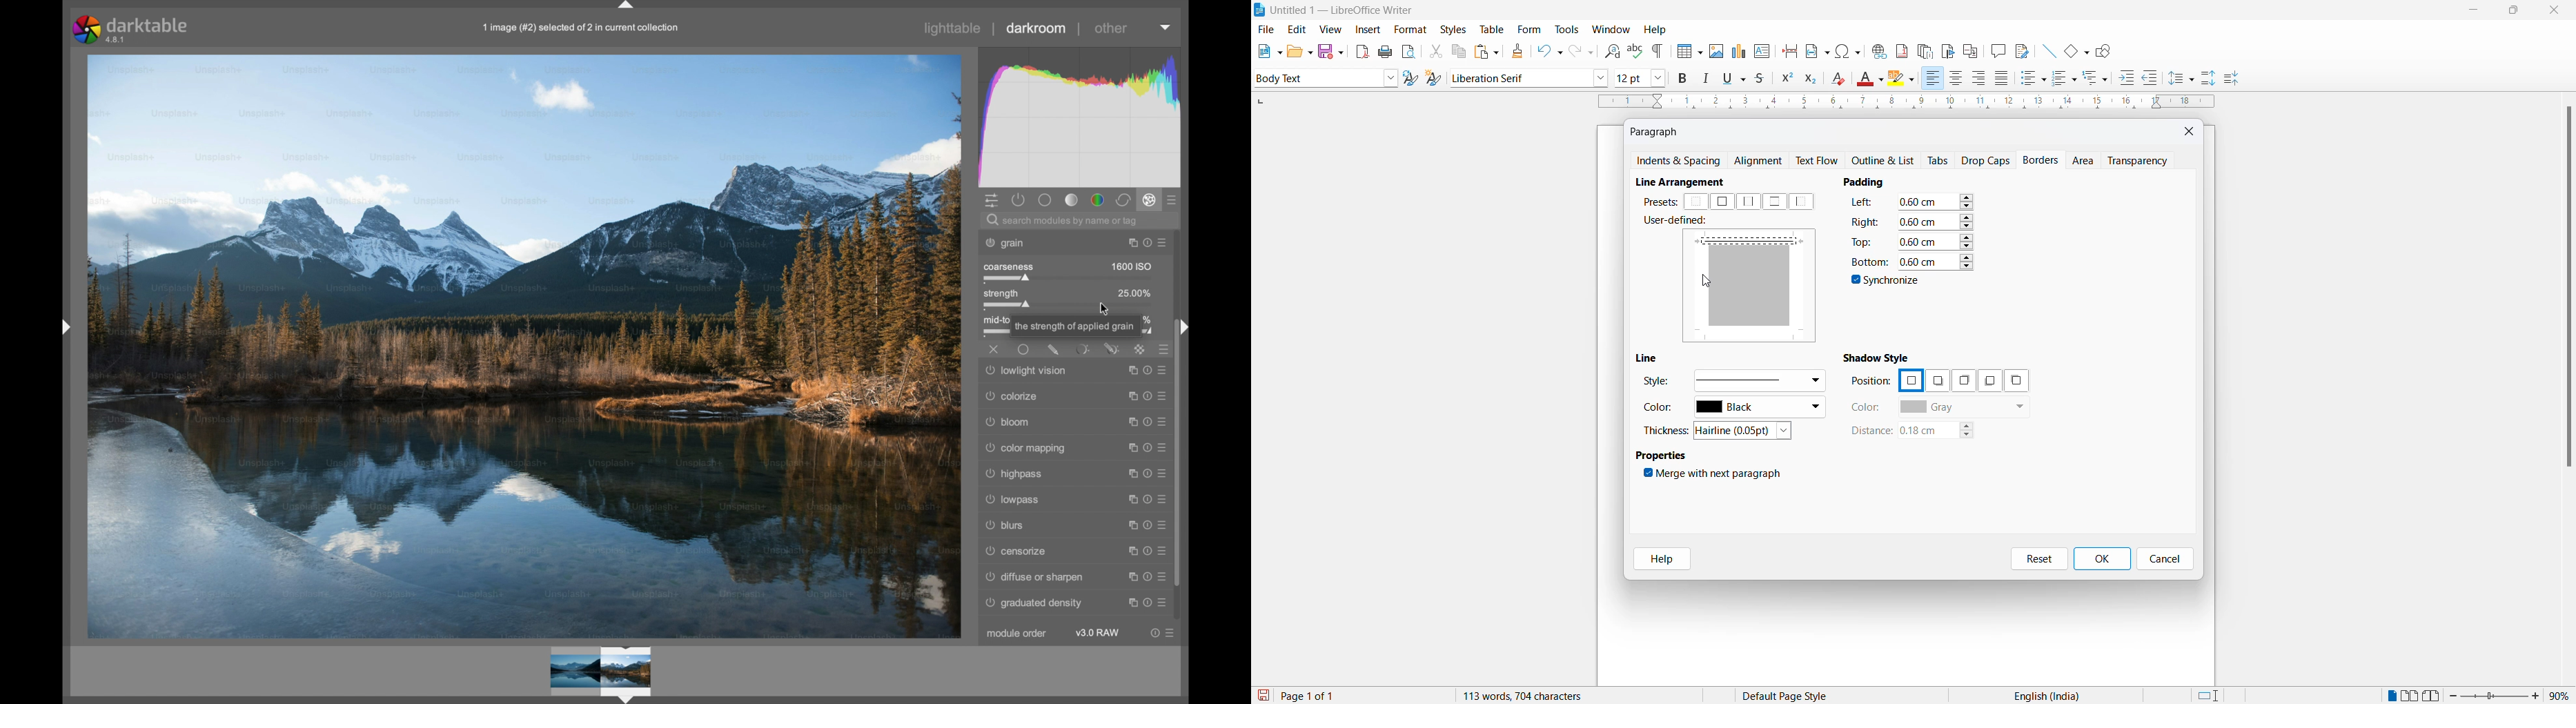 The height and width of the screenshot is (728, 2576). What do you see at coordinates (1749, 202) in the screenshot?
I see `right and left` at bounding box center [1749, 202].